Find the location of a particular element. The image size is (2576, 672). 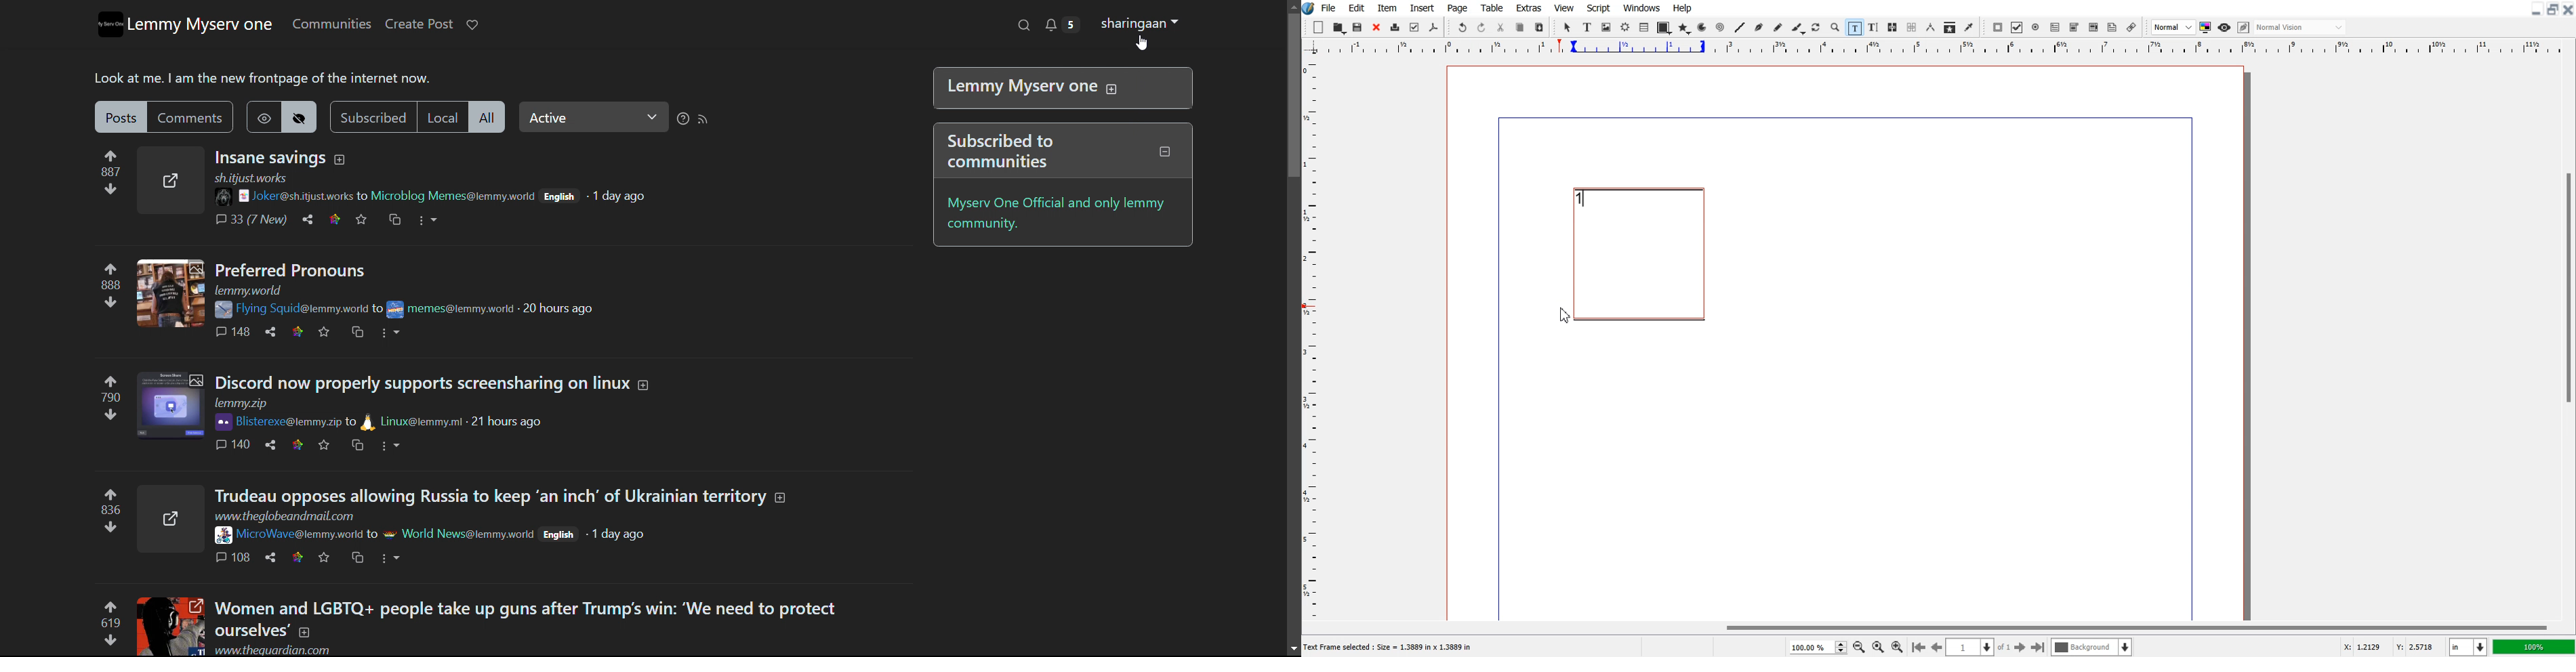

Save is located at coordinates (1358, 27).